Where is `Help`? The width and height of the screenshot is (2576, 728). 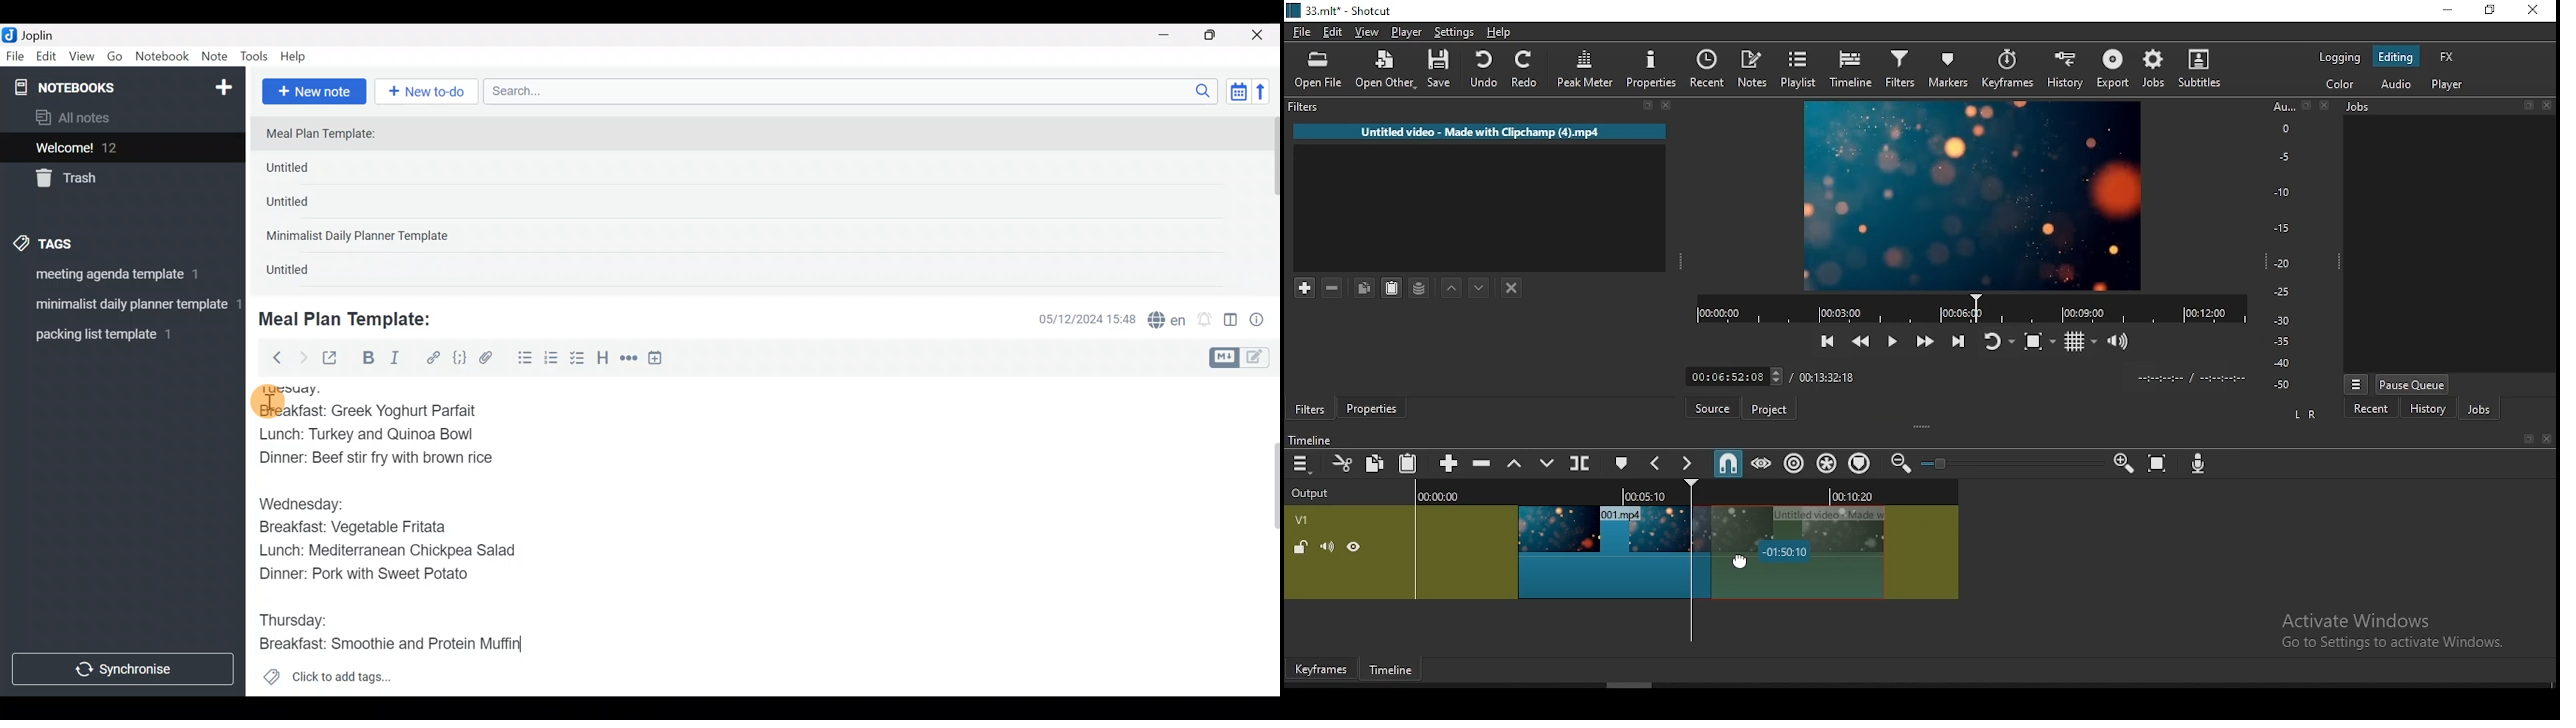 Help is located at coordinates (298, 54).